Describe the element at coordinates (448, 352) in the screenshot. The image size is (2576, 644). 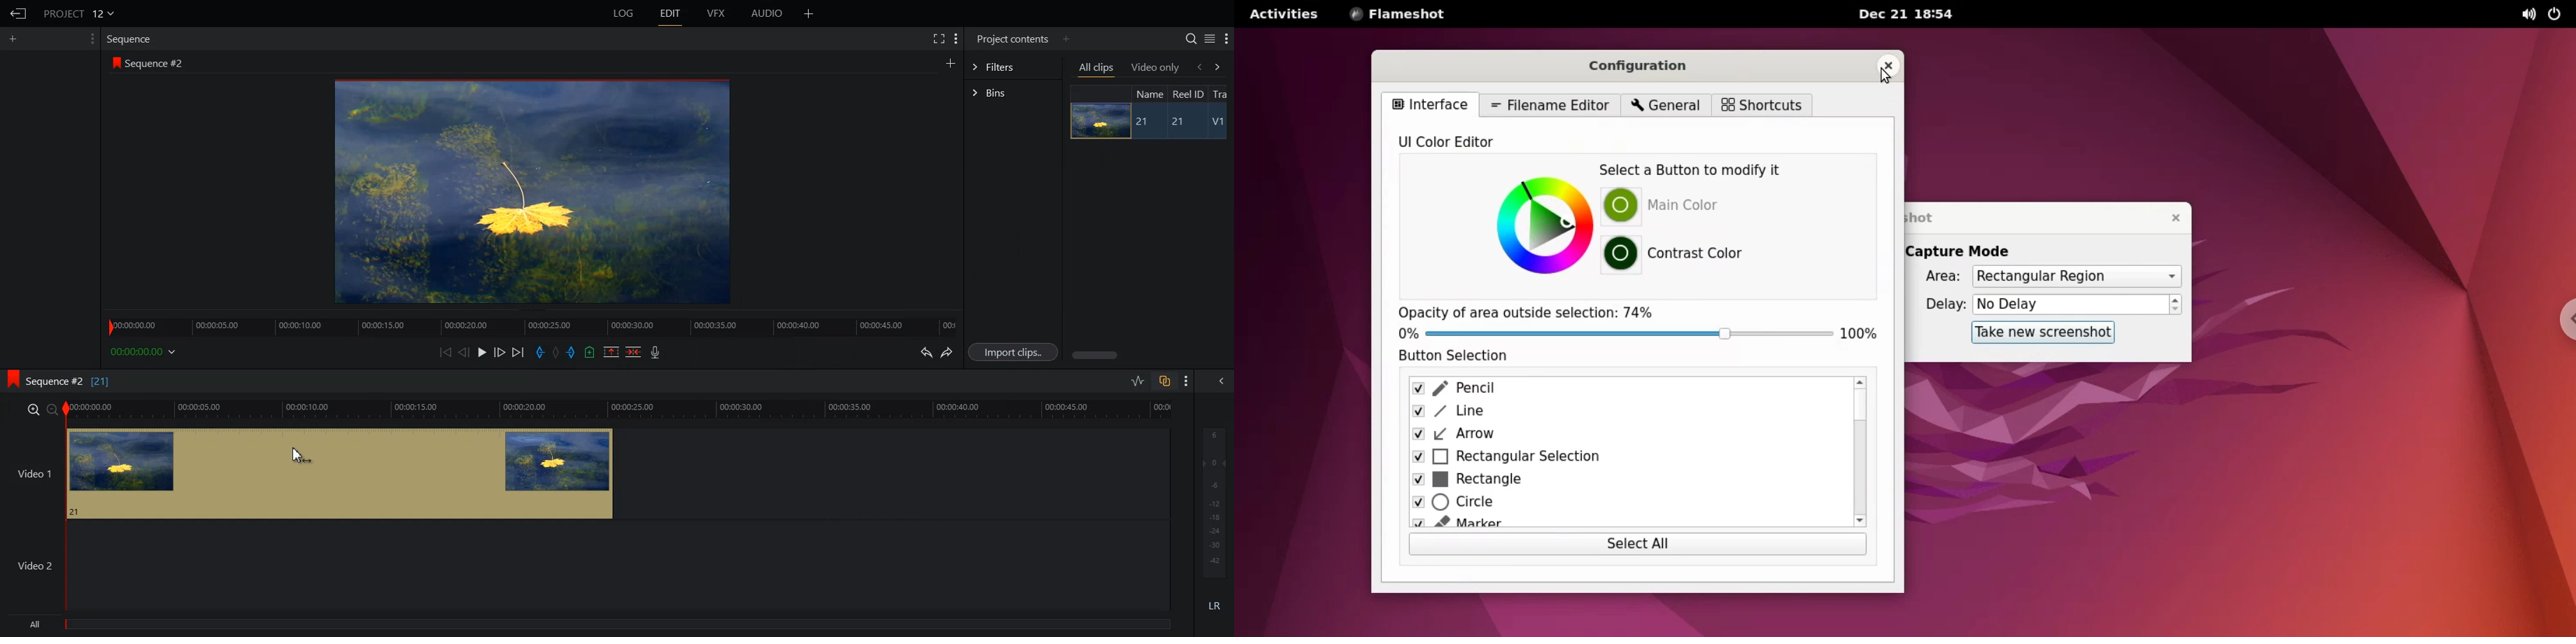
I see `Move backward` at that location.